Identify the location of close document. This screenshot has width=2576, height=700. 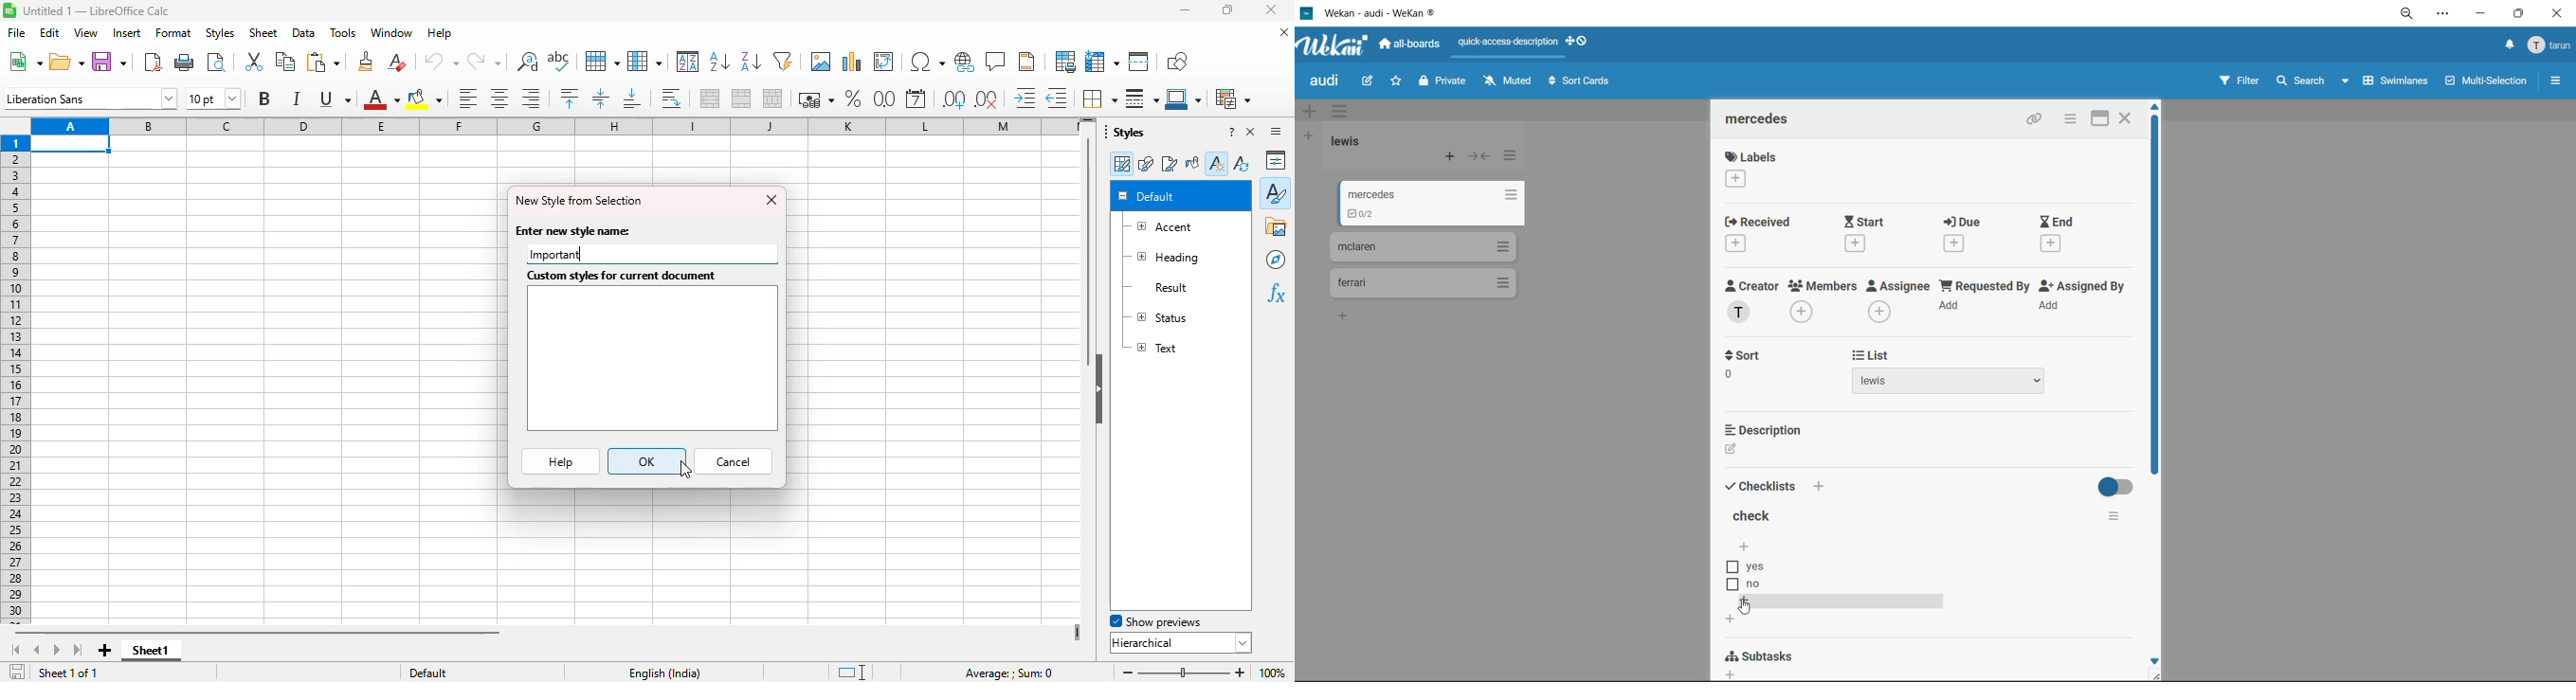
(1283, 31).